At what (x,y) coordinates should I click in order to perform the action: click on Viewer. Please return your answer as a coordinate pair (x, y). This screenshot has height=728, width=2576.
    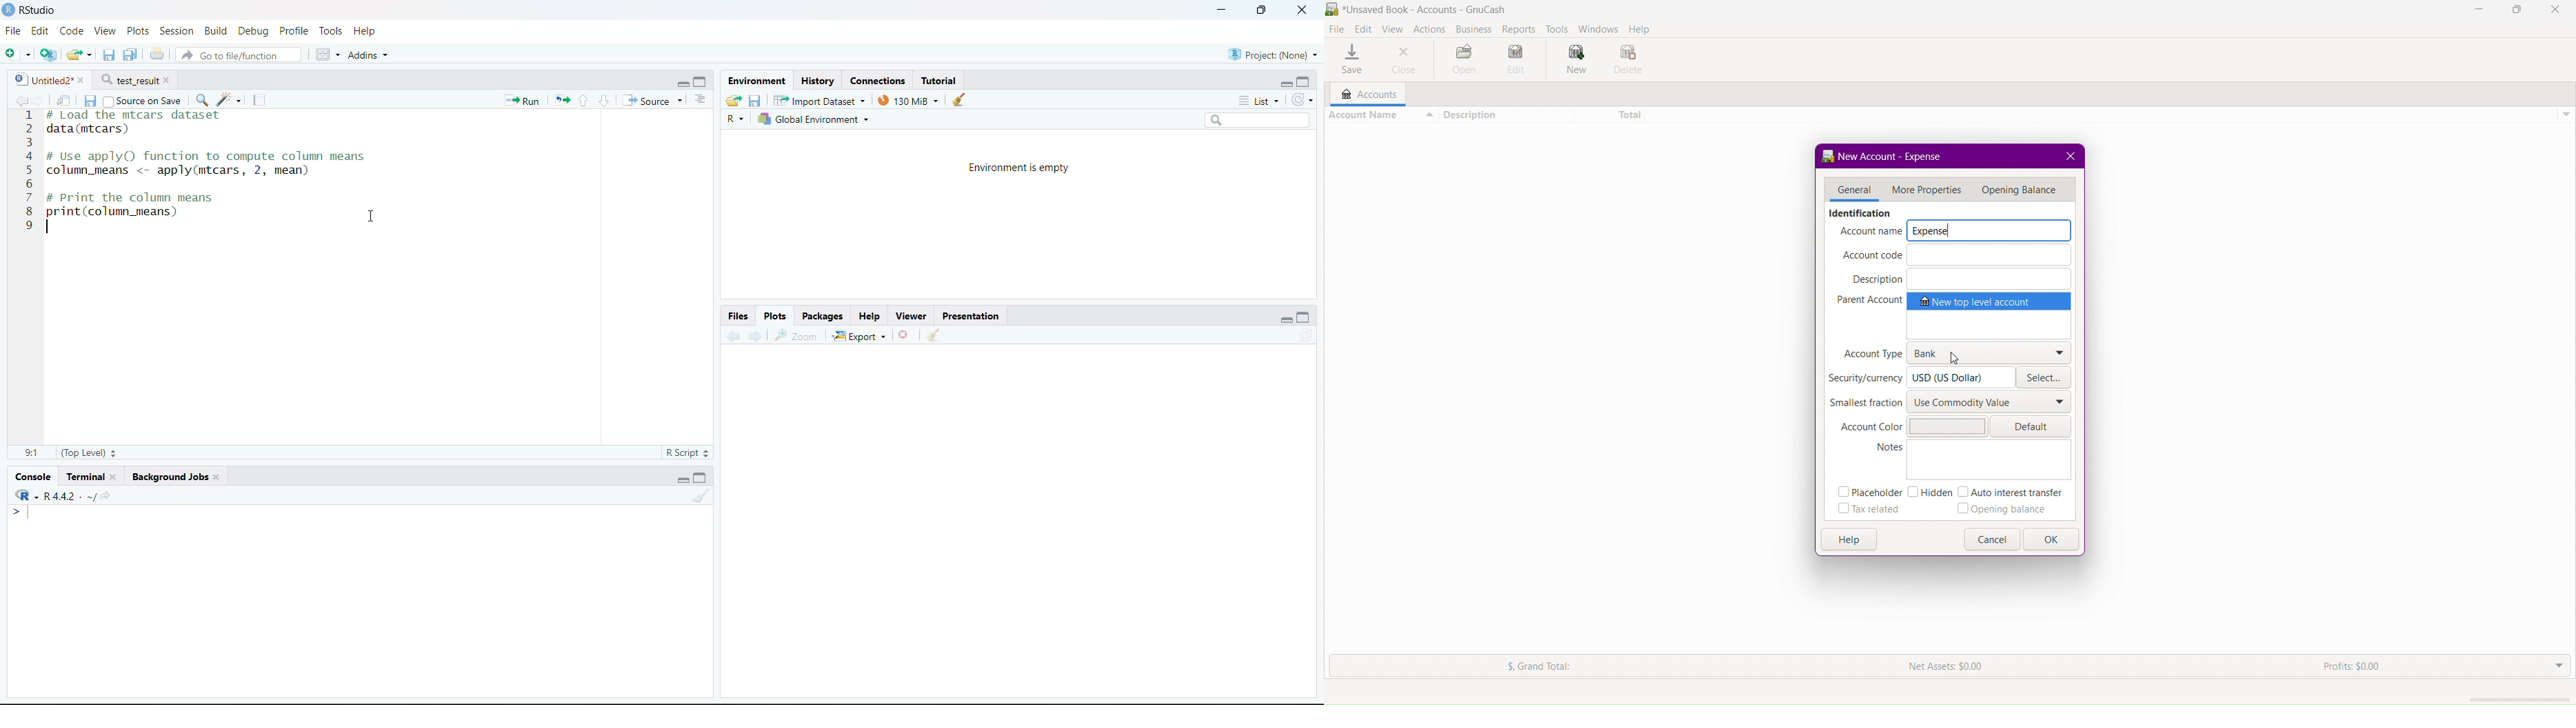
    Looking at the image, I should click on (909, 312).